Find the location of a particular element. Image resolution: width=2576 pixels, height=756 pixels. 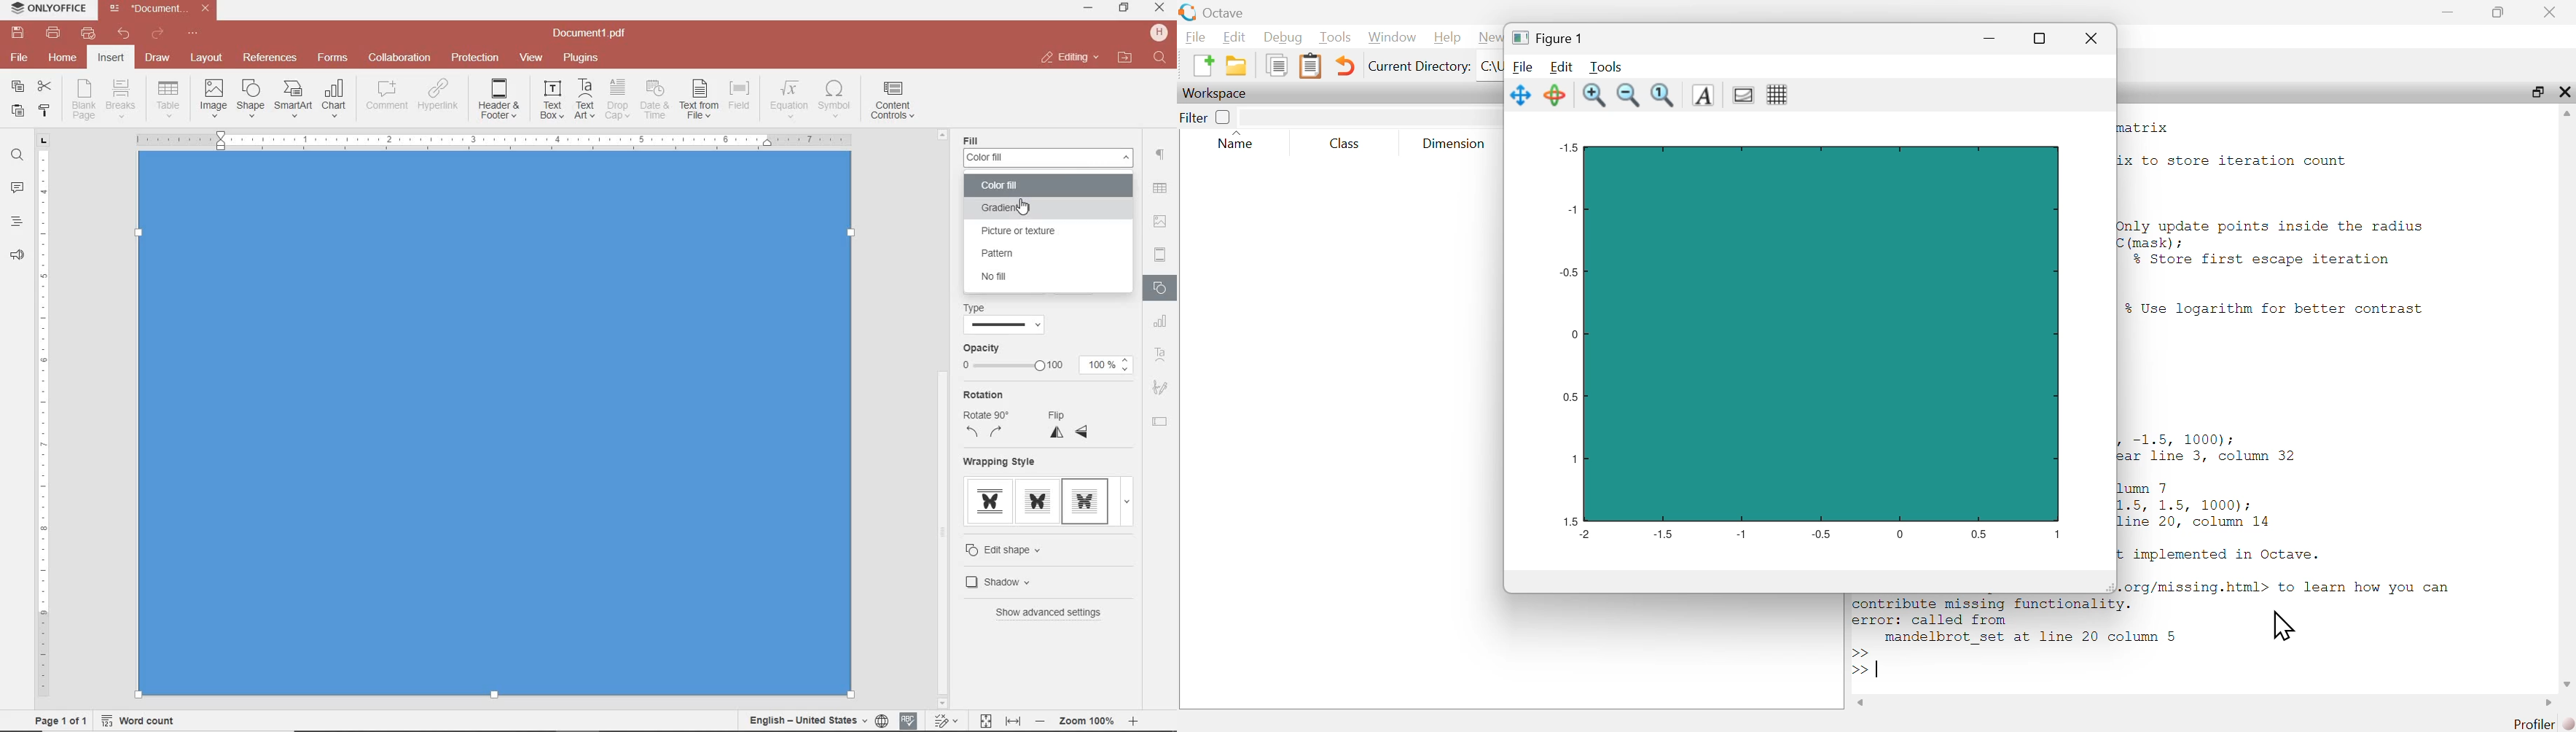

layout is located at coordinates (209, 59).